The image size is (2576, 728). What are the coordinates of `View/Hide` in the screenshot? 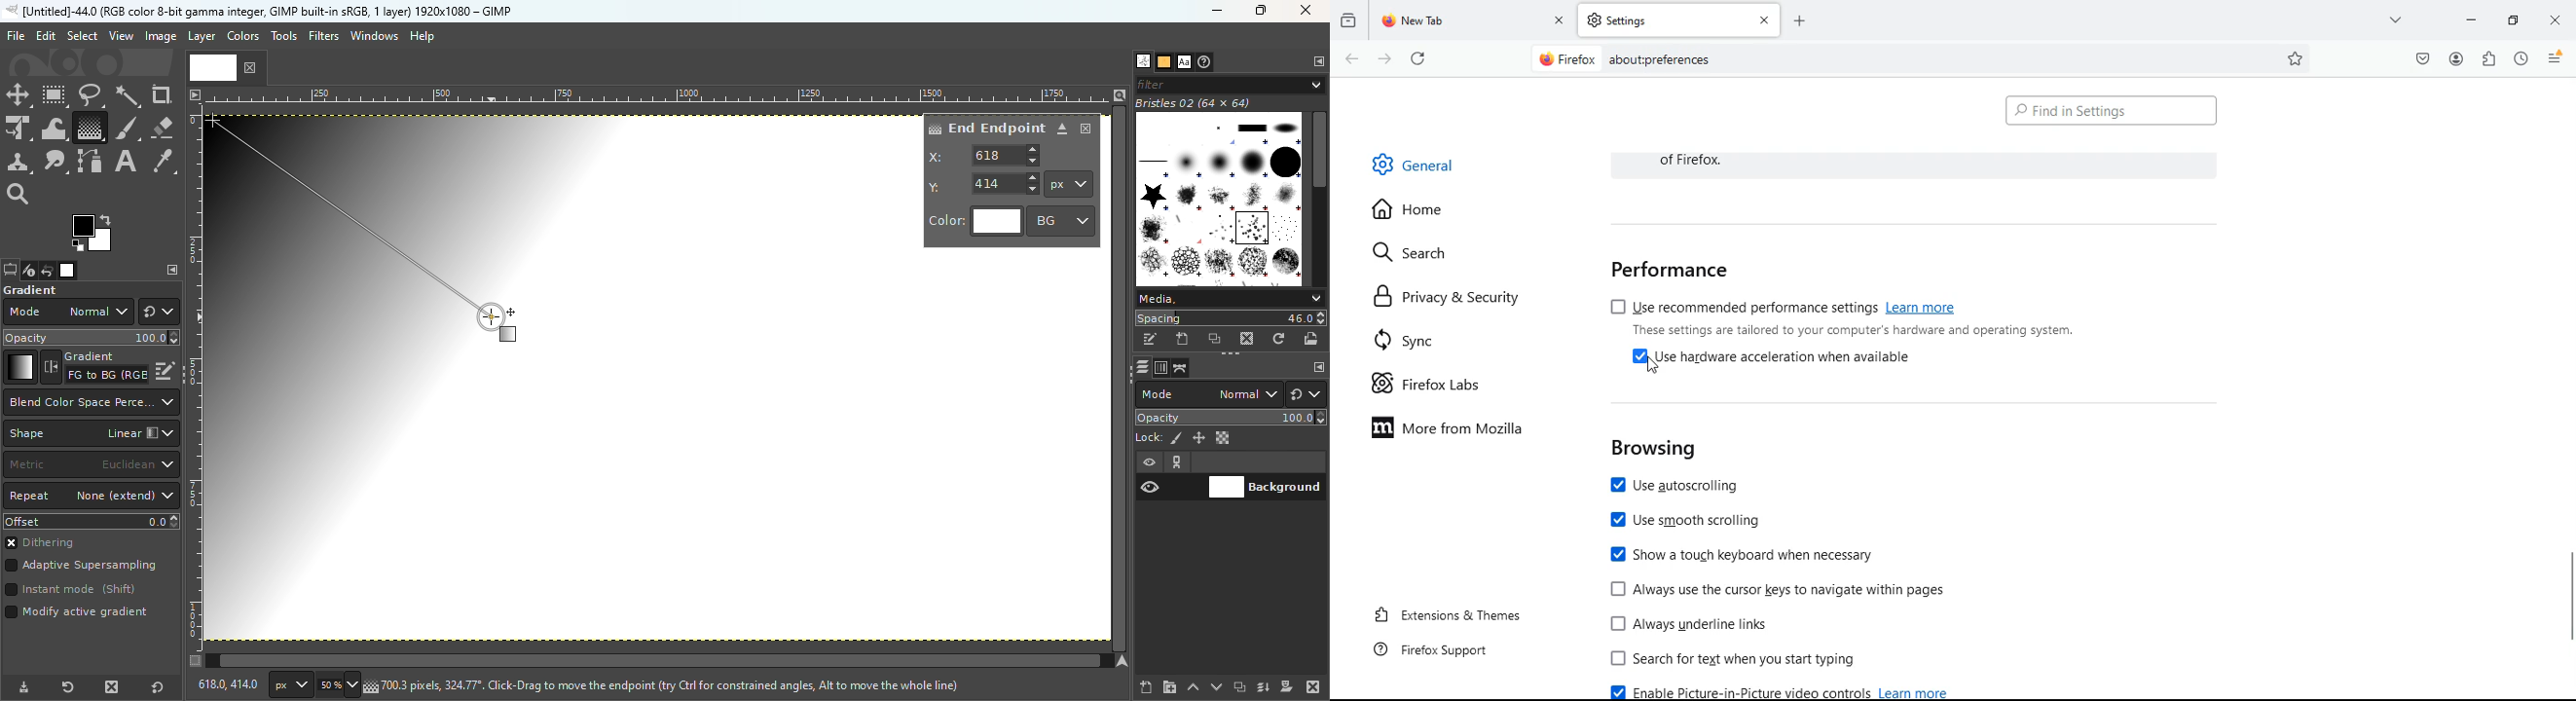 It's located at (1170, 475).